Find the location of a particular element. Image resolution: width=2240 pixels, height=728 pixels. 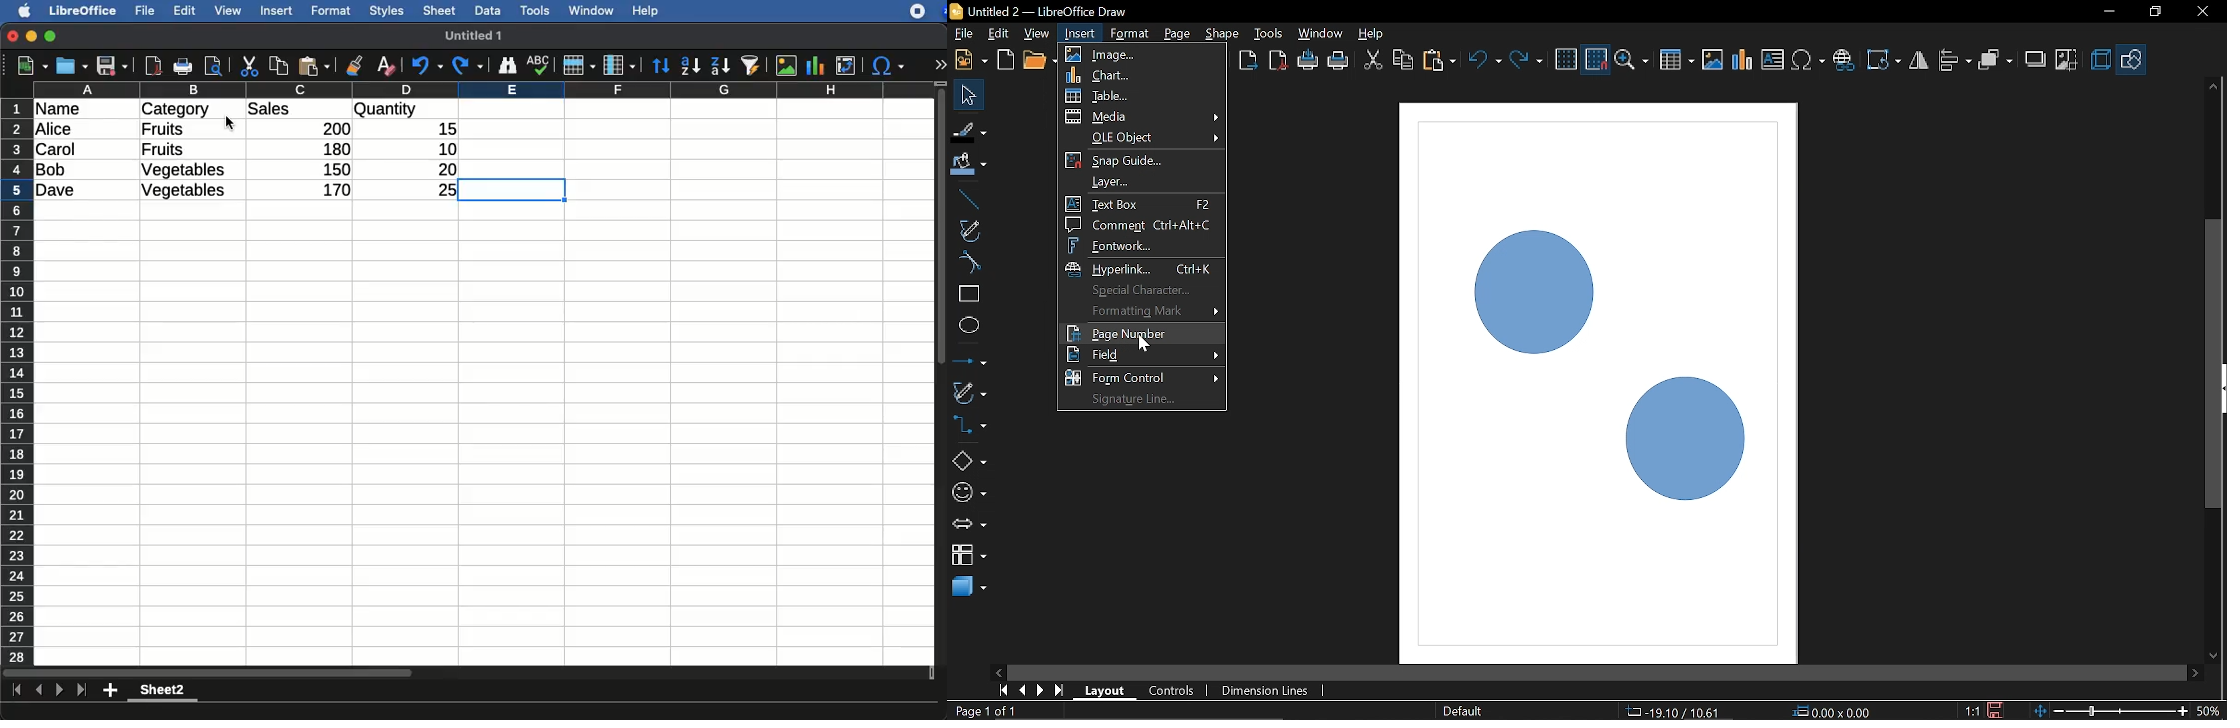

Draw shapes is located at coordinates (2132, 60).